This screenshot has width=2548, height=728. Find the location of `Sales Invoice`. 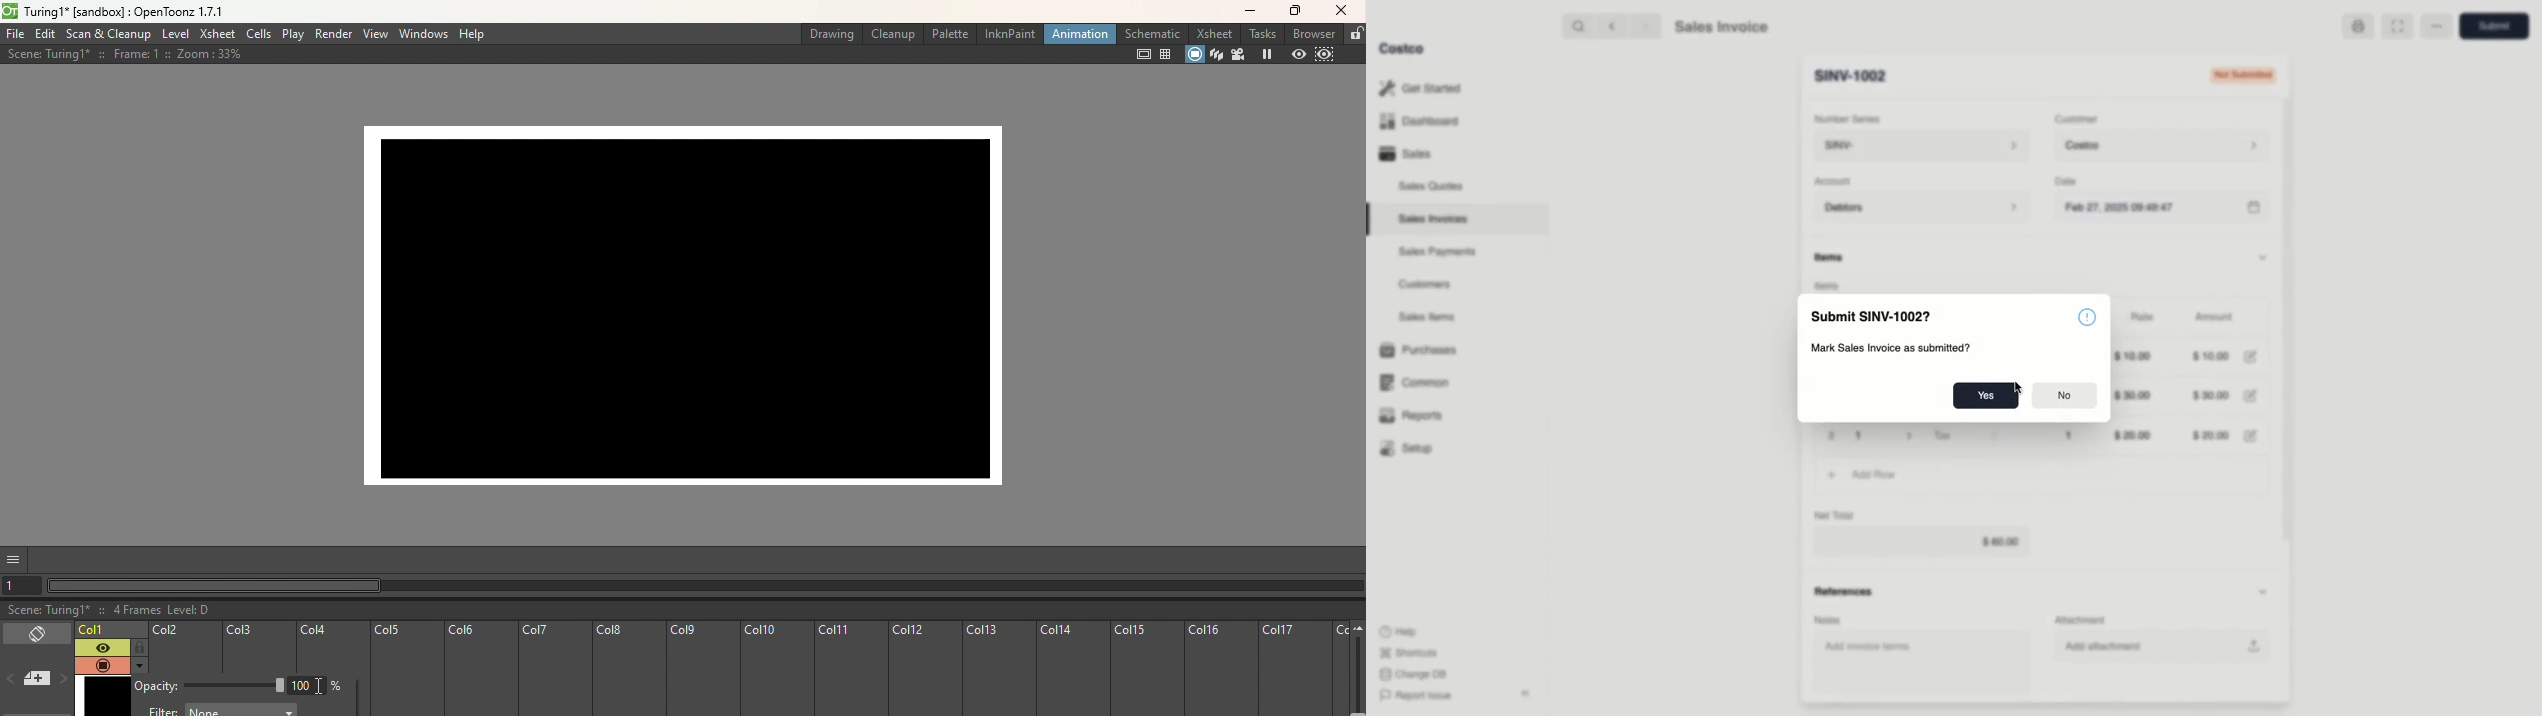

Sales Invoice is located at coordinates (1721, 27).